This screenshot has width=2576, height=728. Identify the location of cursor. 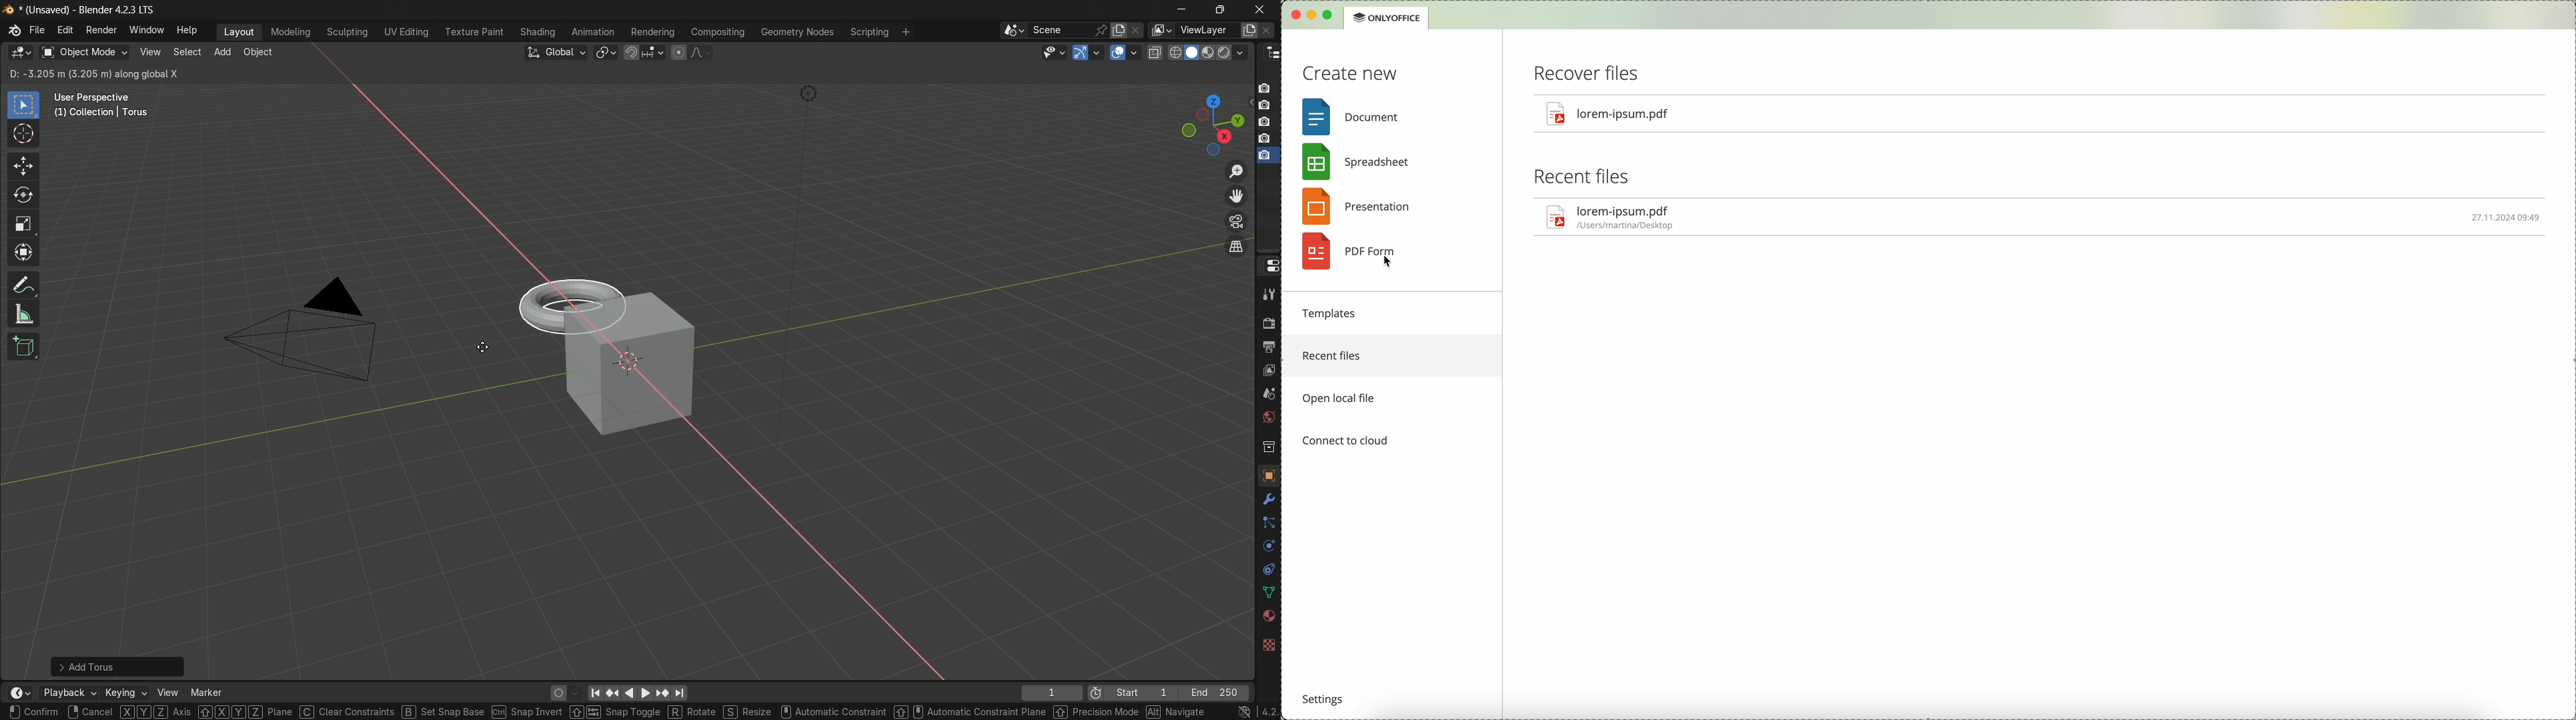
(1395, 264).